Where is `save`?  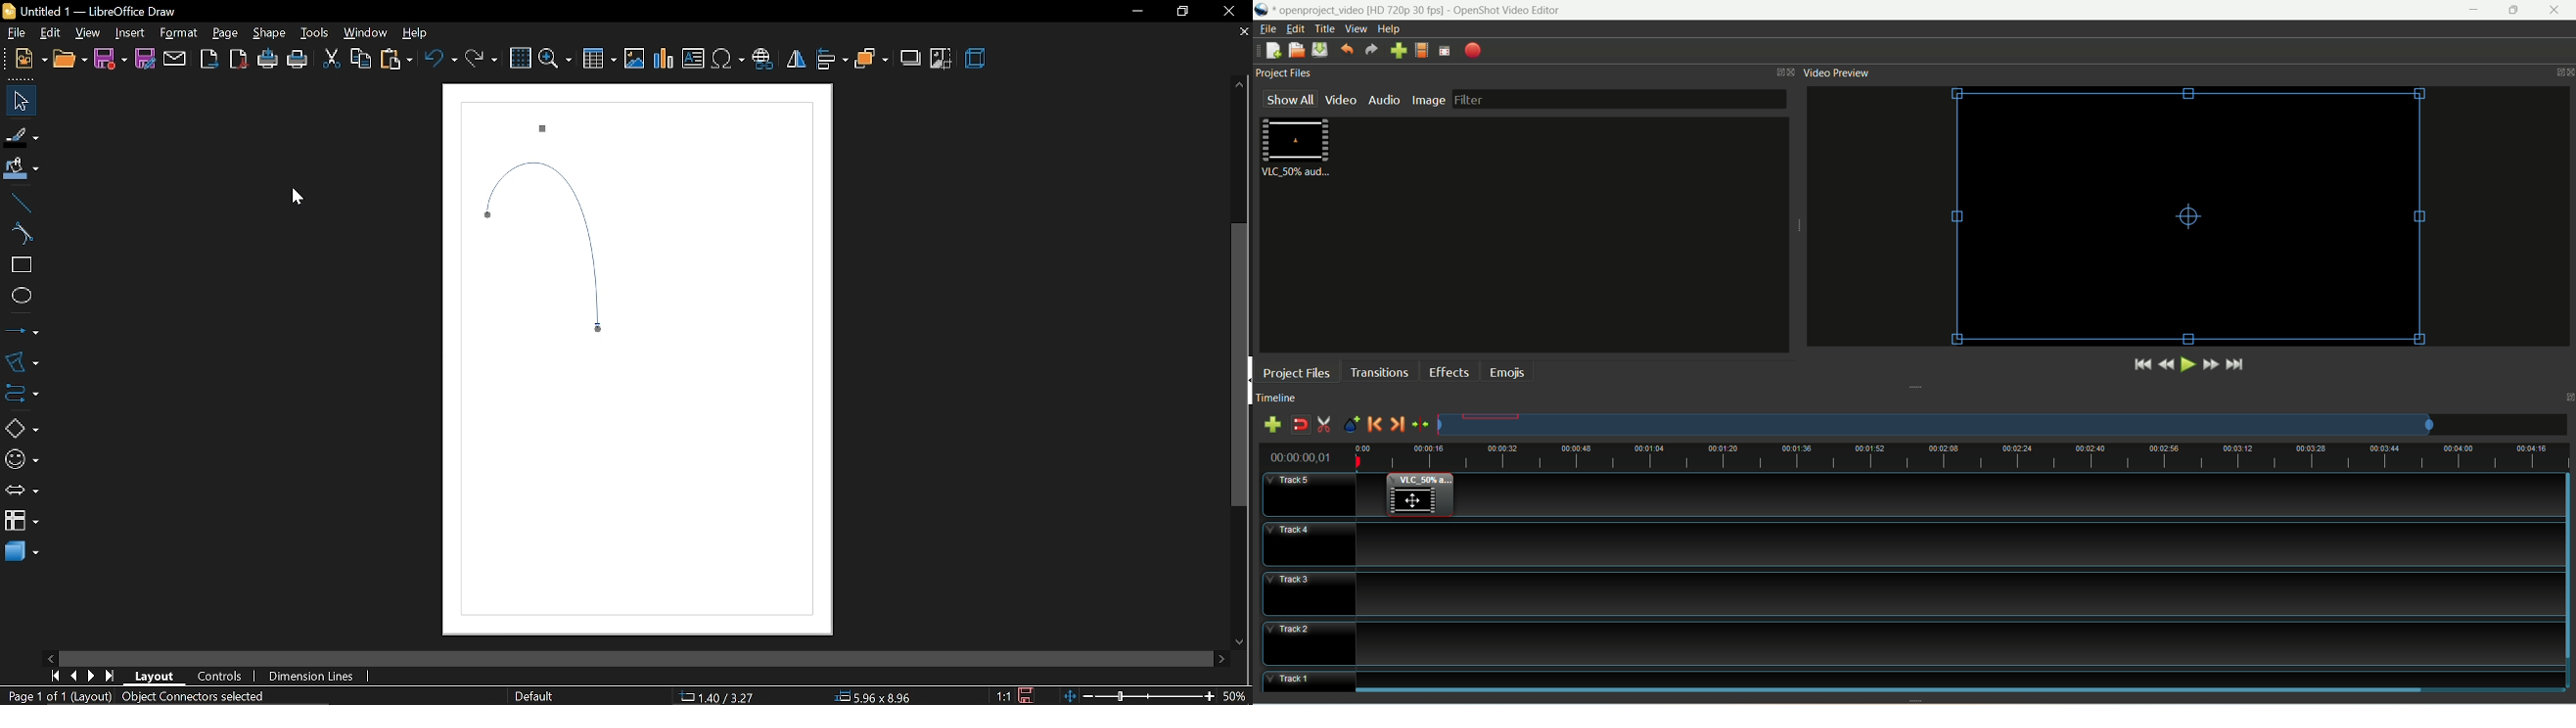
save is located at coordinates (1029, 695).